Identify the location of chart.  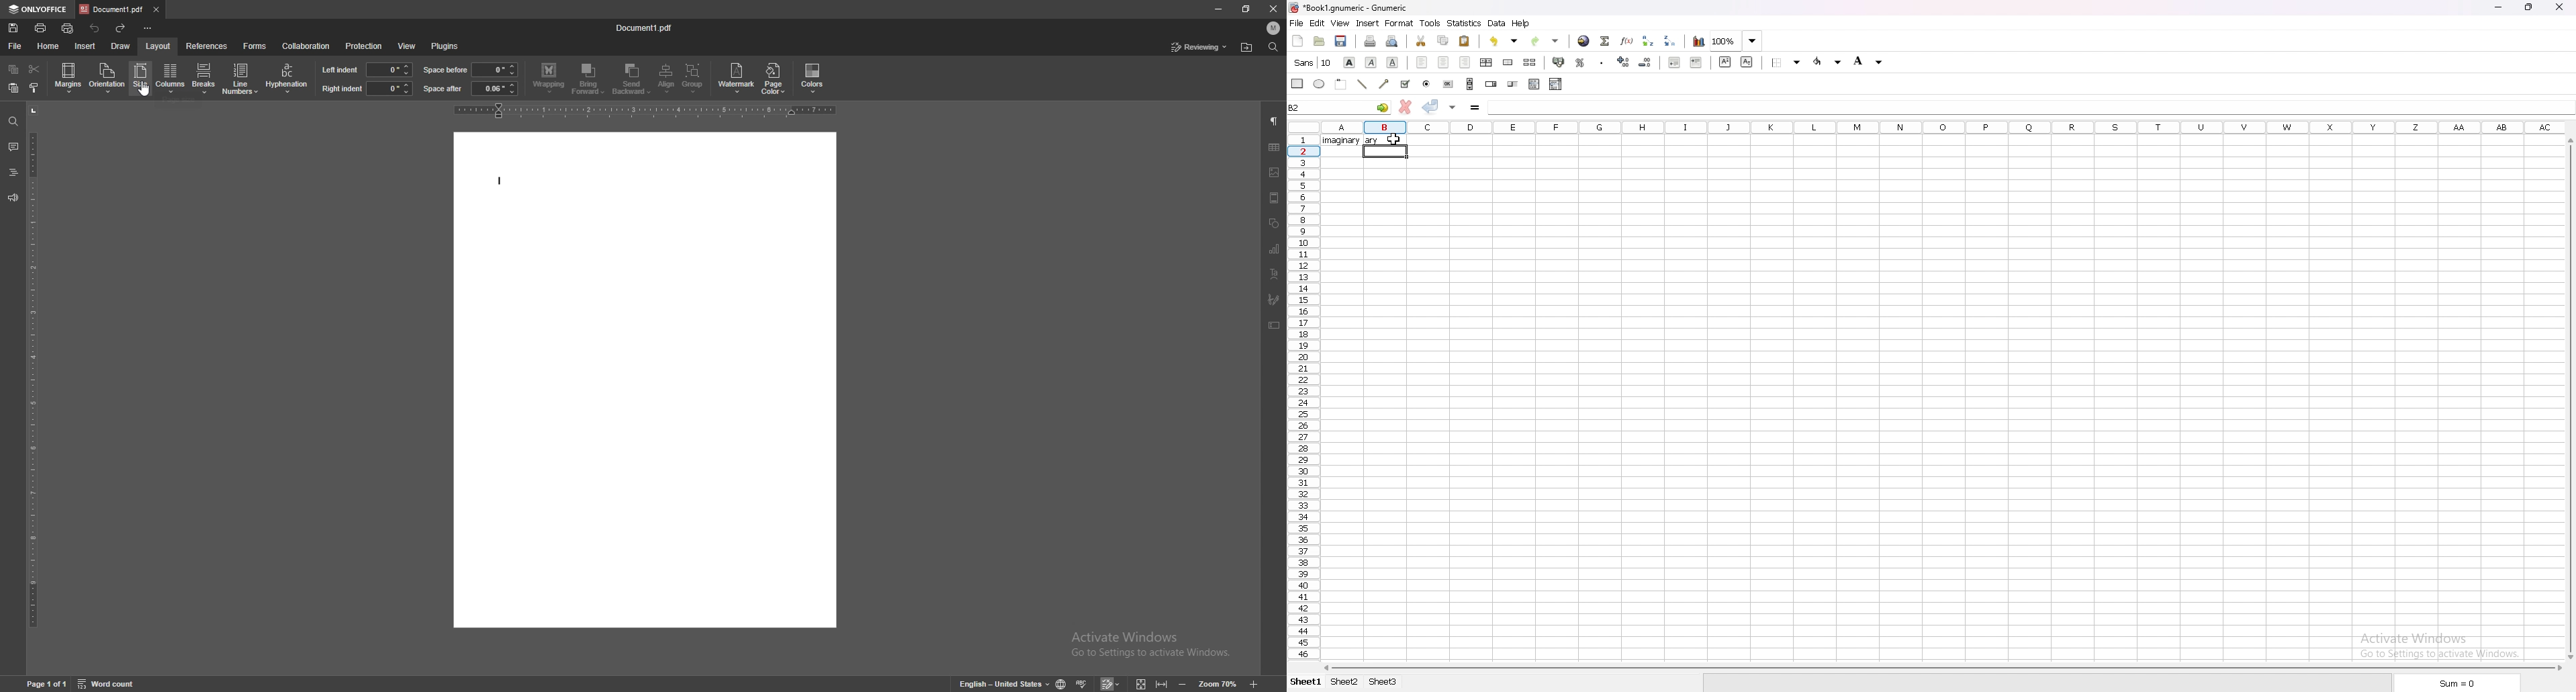
(1698, 42).